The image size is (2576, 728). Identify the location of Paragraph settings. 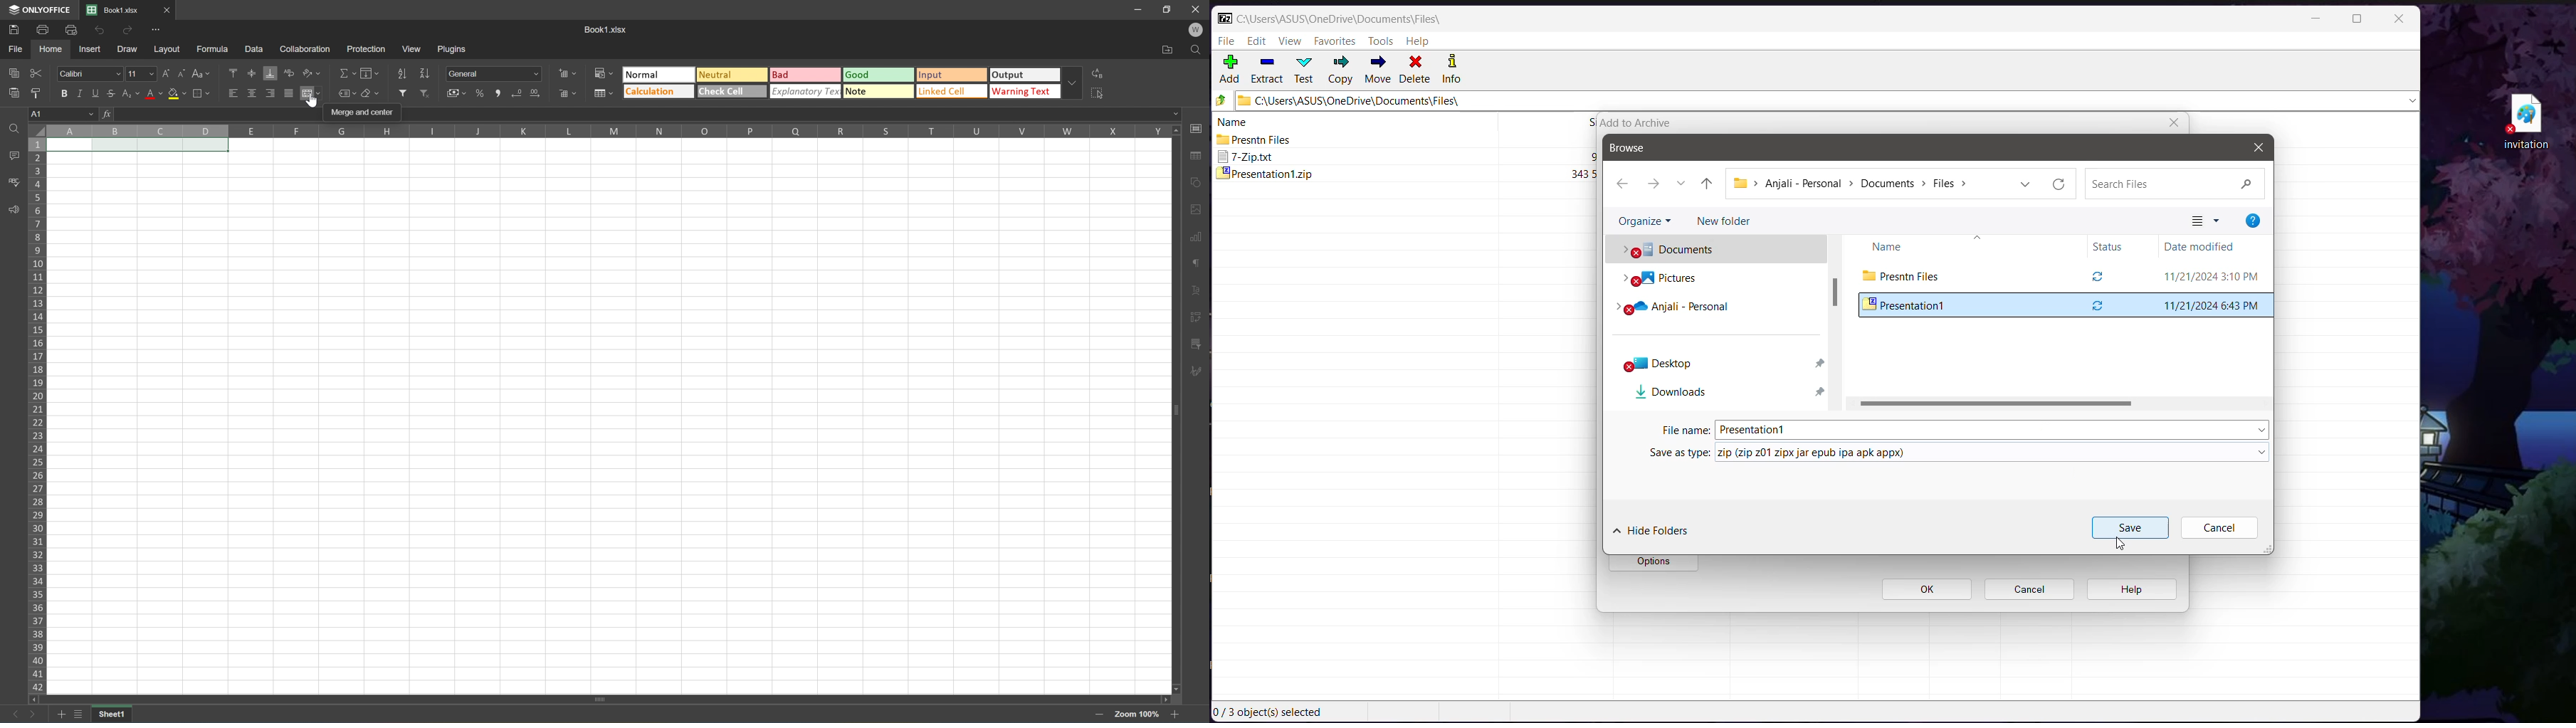
(1195, 263).